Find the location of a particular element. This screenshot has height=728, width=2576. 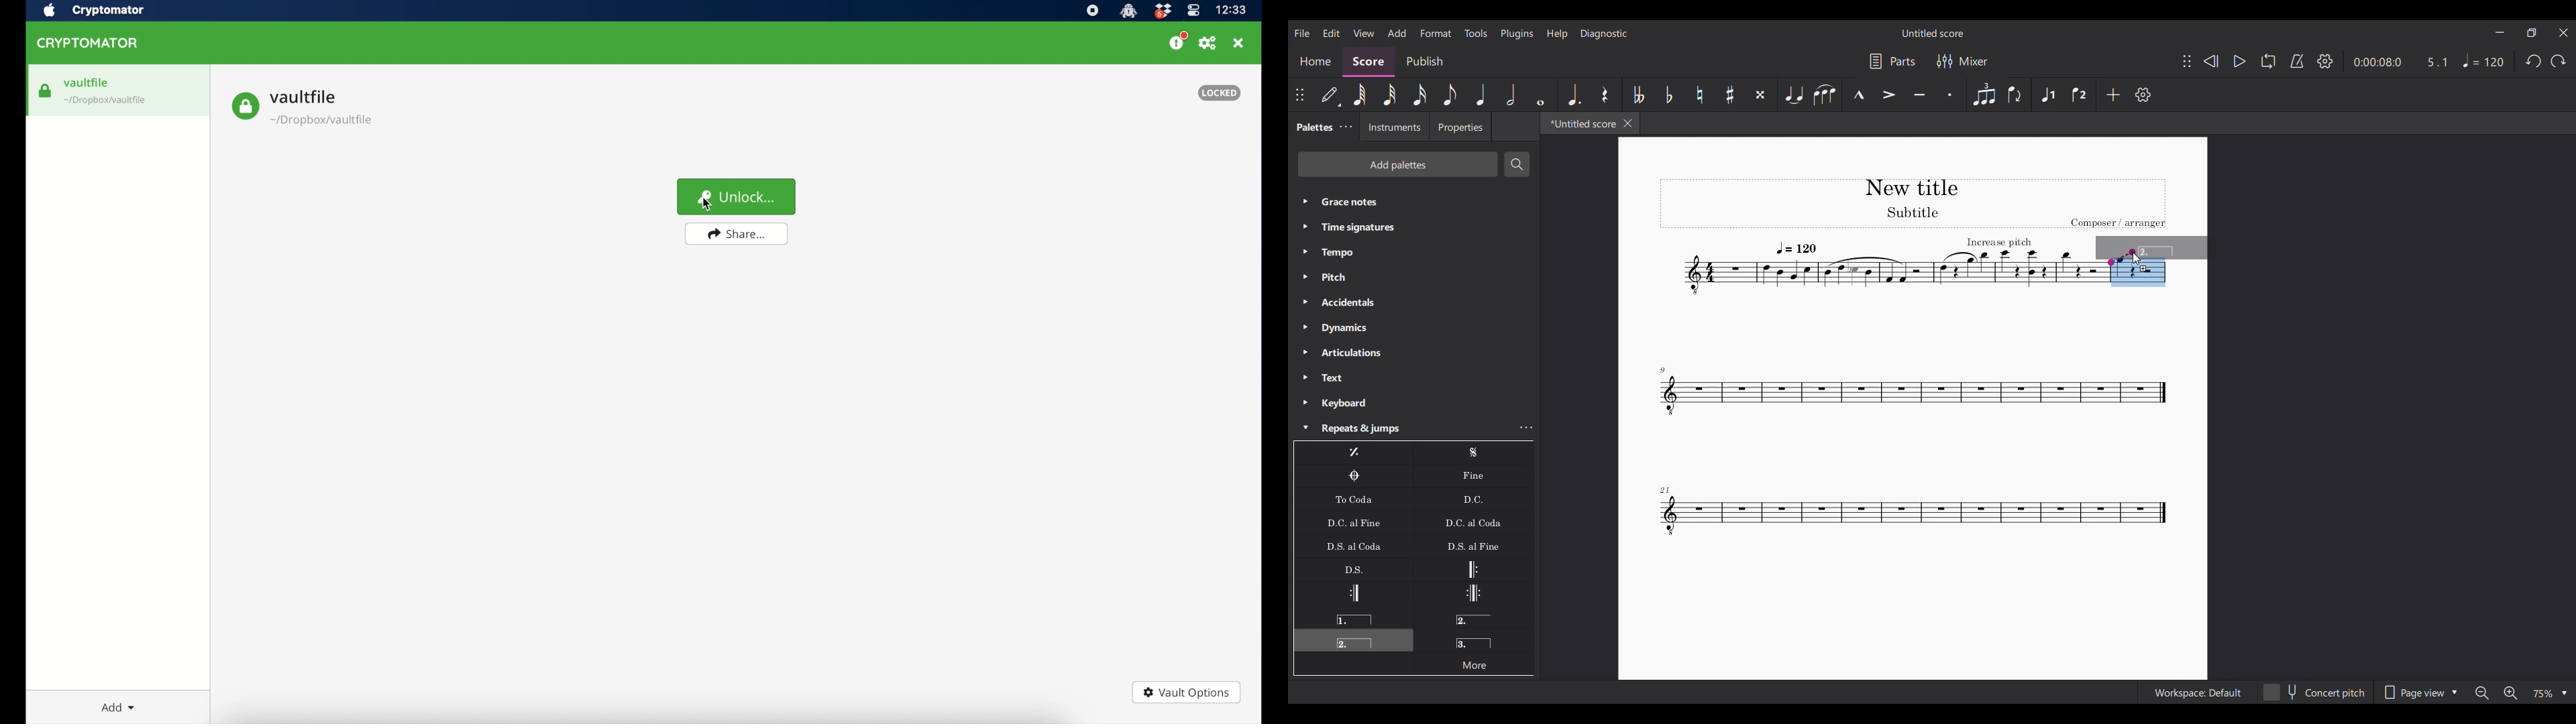

Toggle flat is located at coordinates (1668, 95).